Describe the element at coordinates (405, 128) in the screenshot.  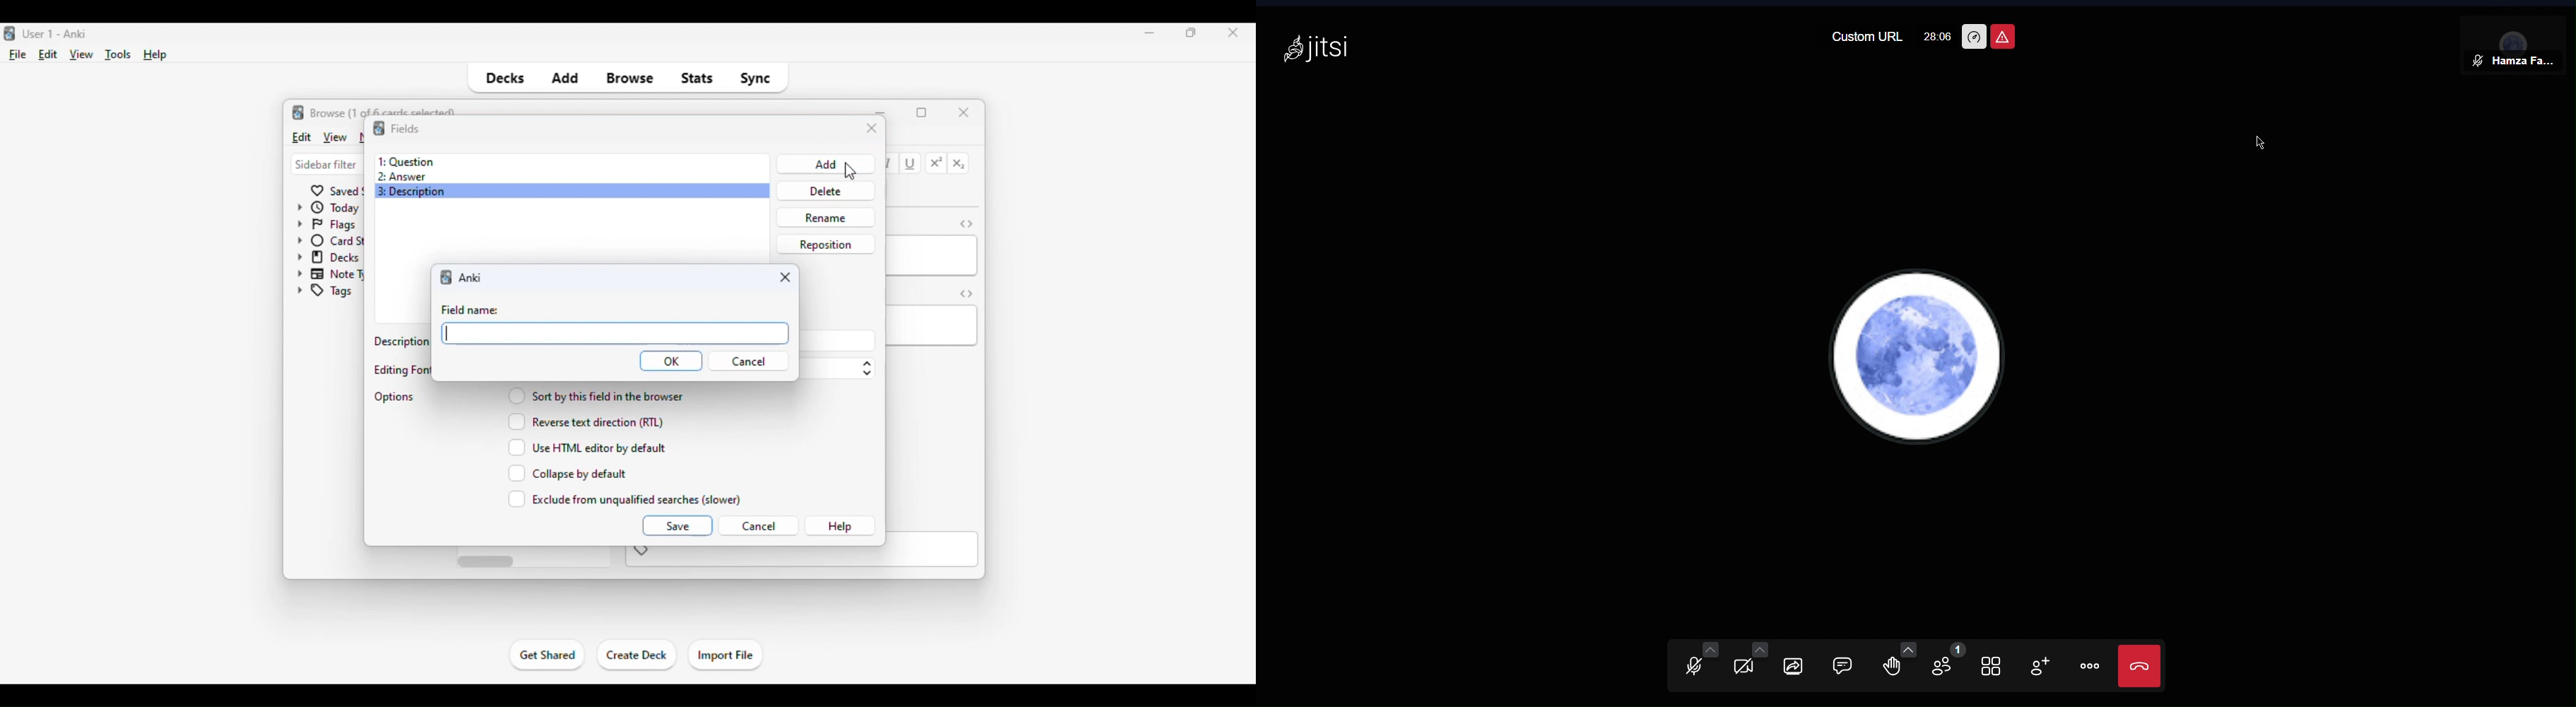
I see `fields` at that location.